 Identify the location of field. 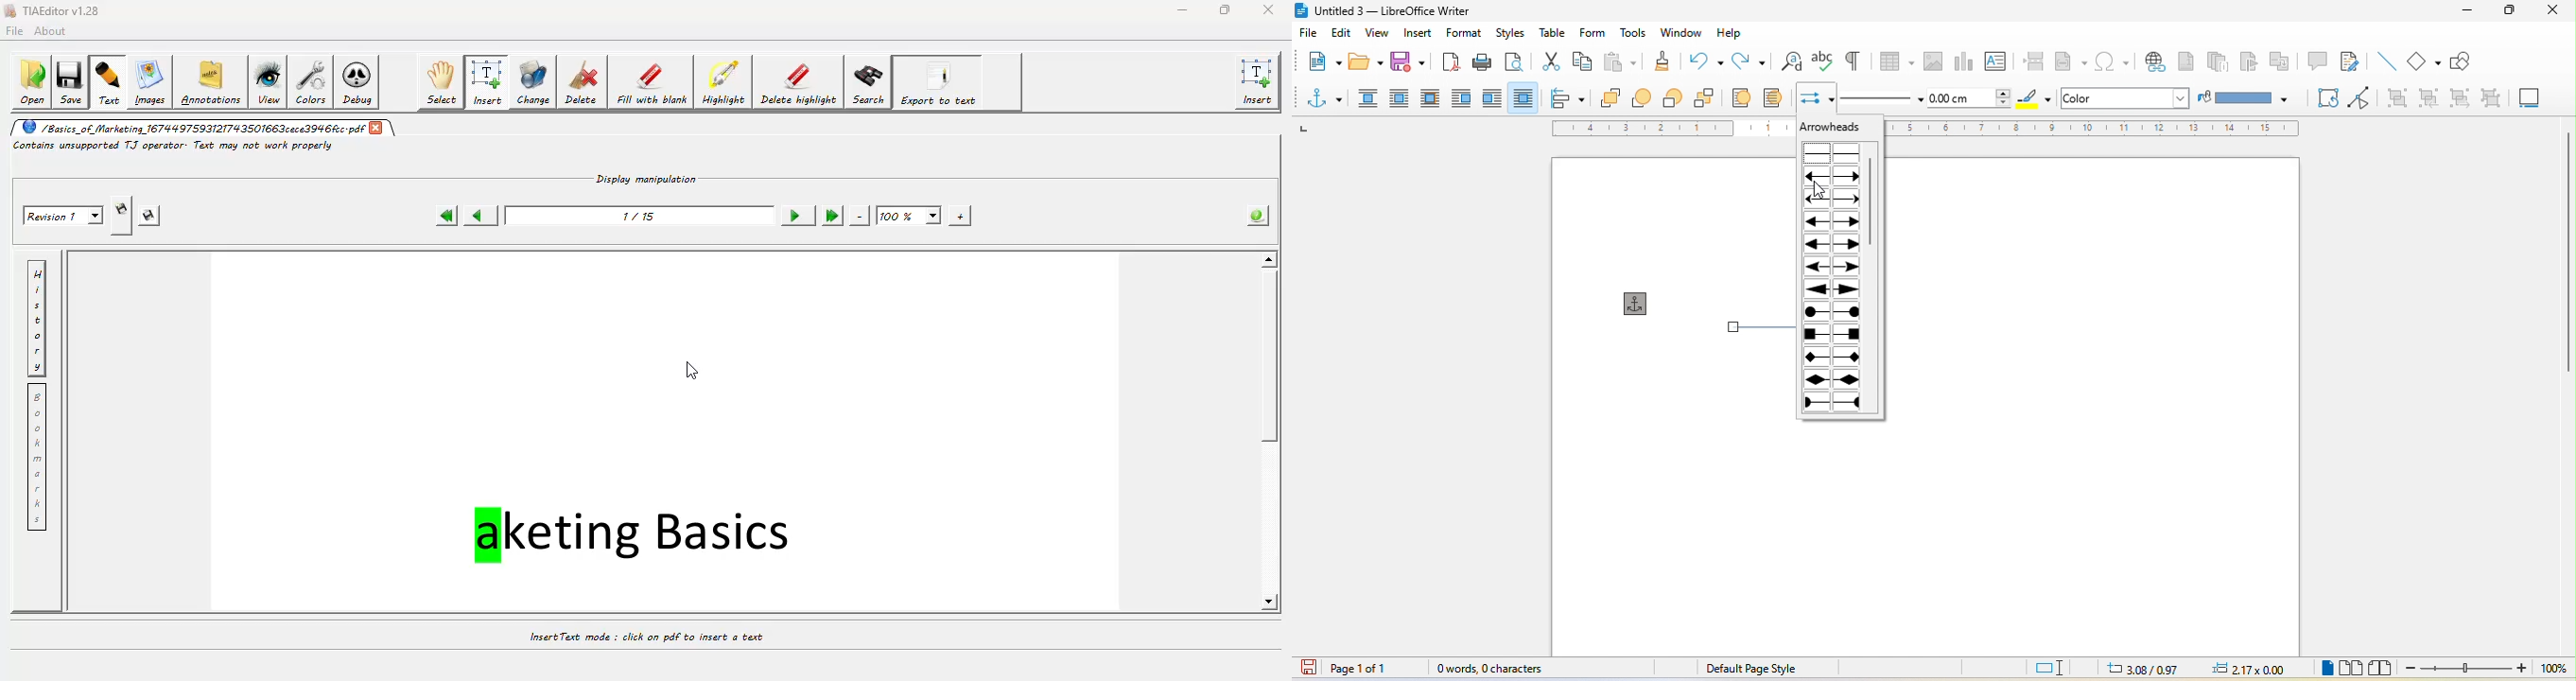
(2071, 63).